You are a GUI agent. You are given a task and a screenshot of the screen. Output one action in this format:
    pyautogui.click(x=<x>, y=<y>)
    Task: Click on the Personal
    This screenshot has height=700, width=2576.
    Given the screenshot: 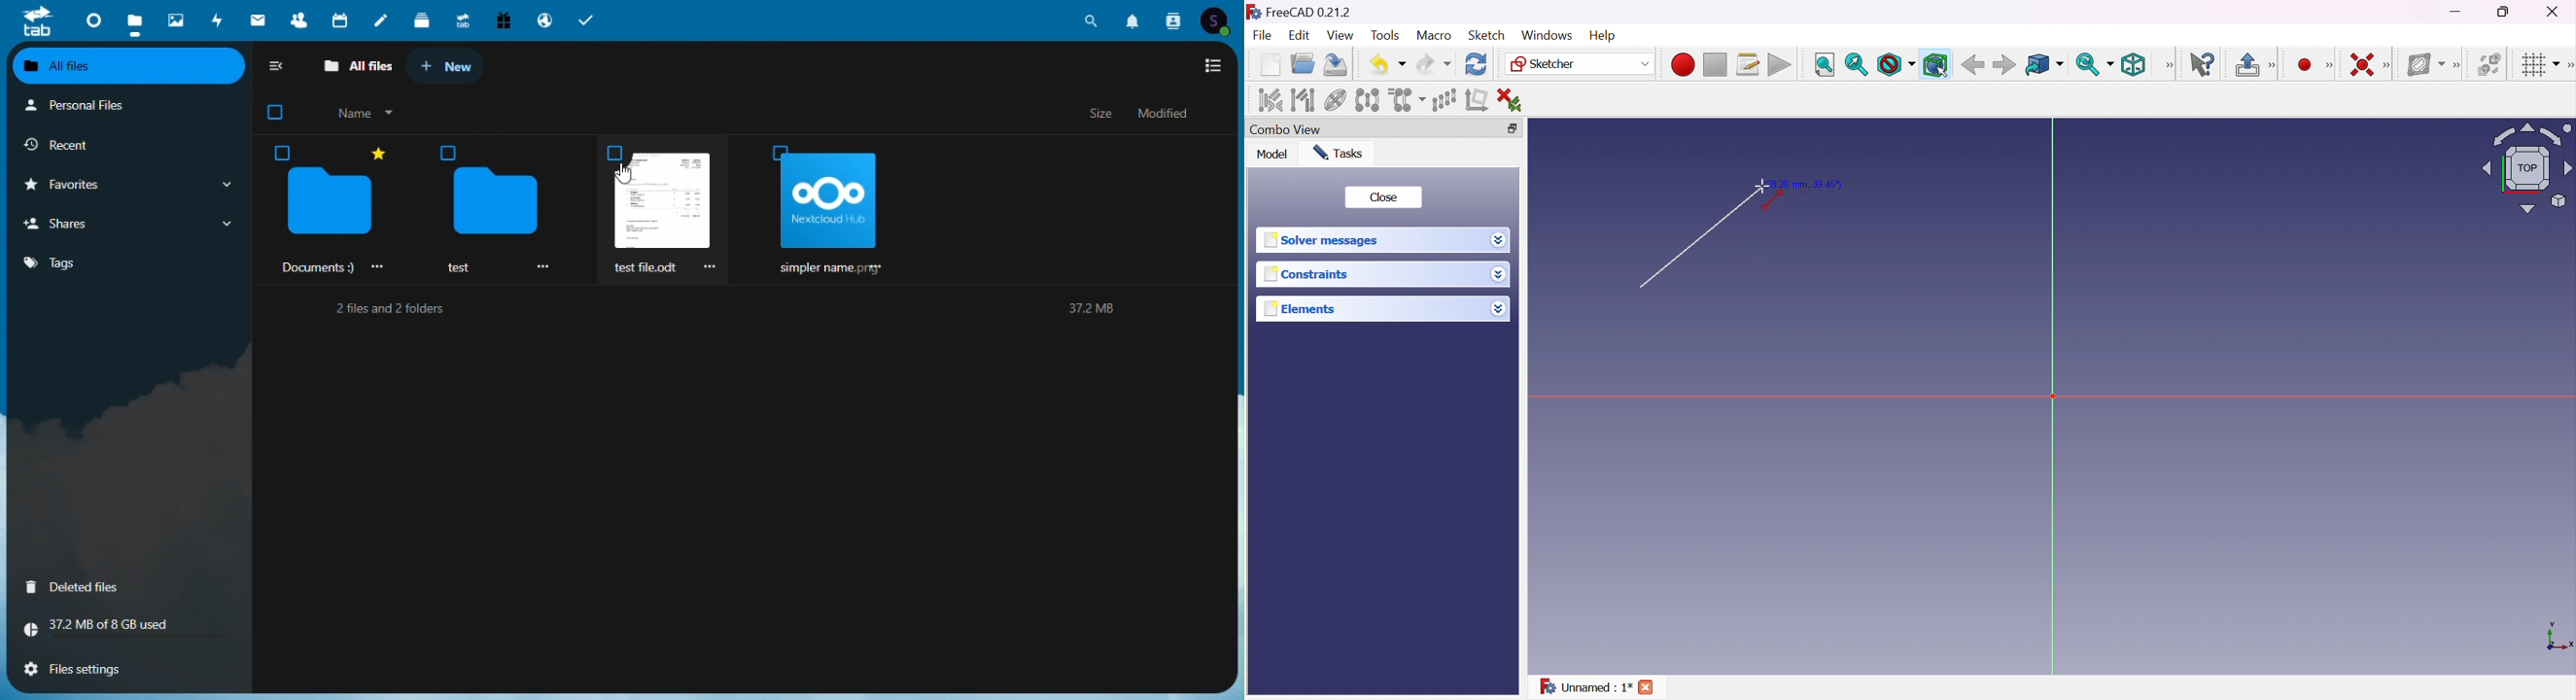 What is the action you would take?
    pyautogui.click(x=123, y=109)
    